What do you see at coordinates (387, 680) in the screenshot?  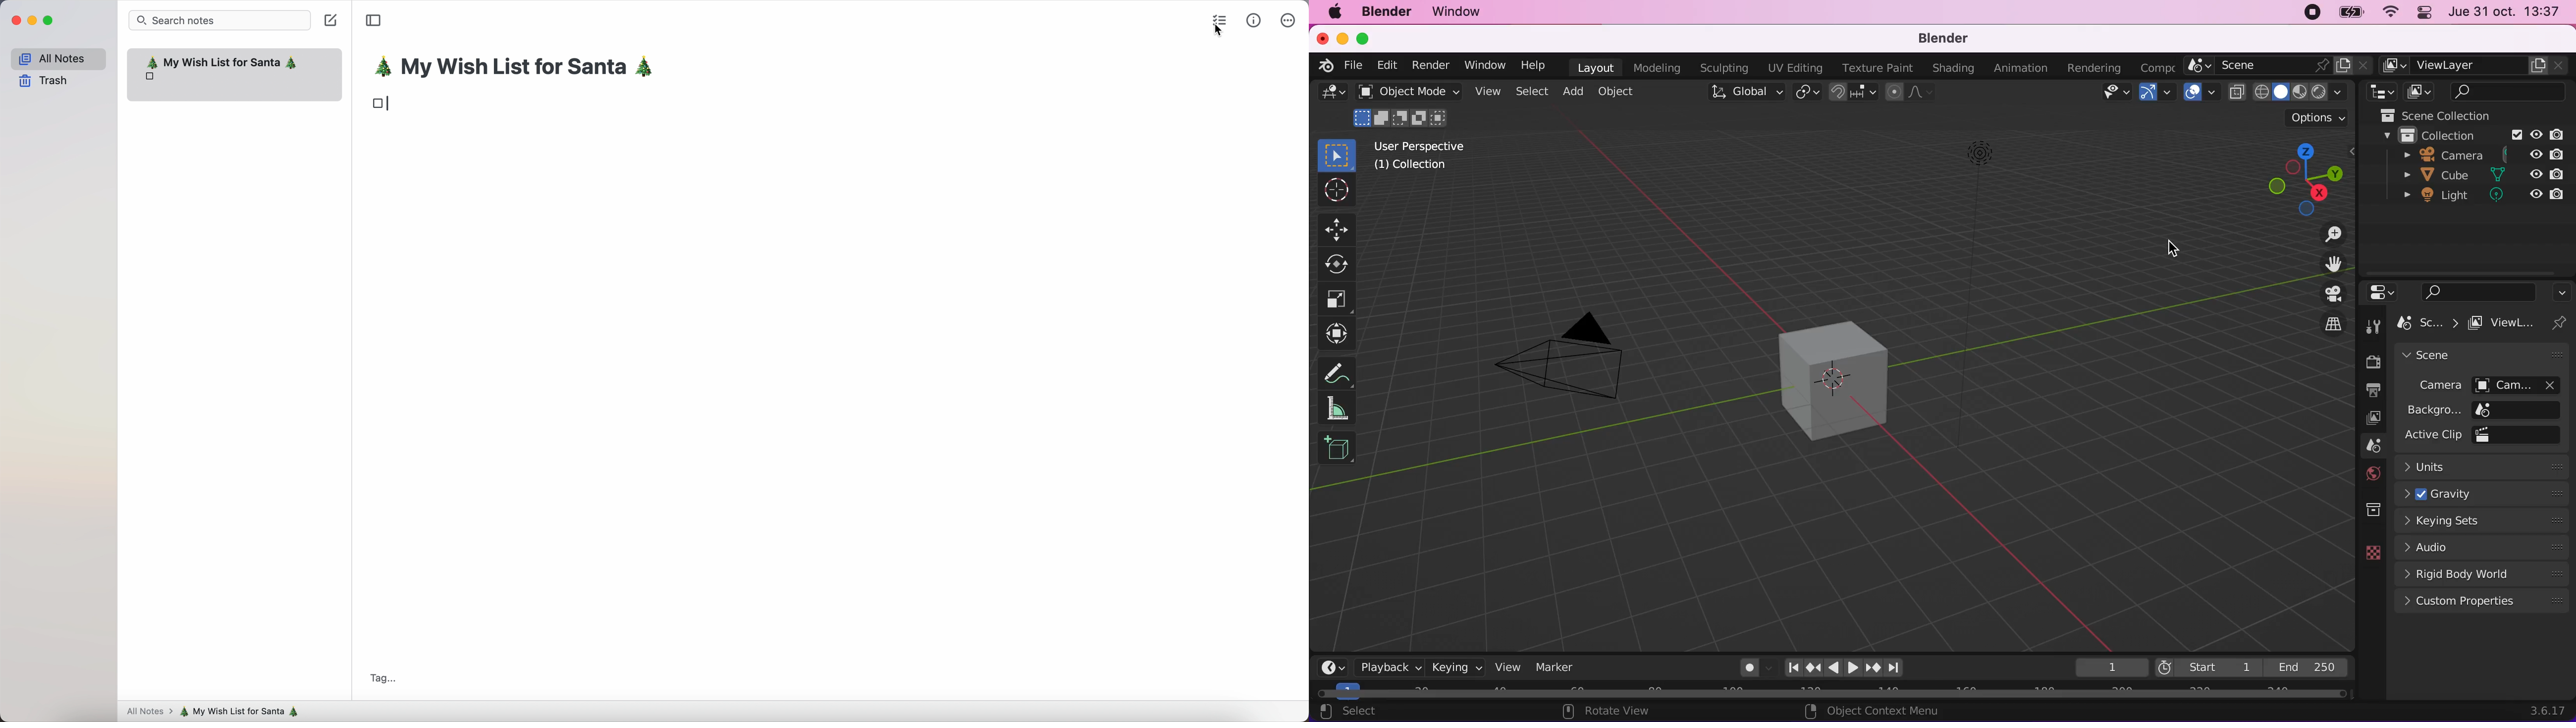 I see `Tag...` at bounding box center [387, 680].